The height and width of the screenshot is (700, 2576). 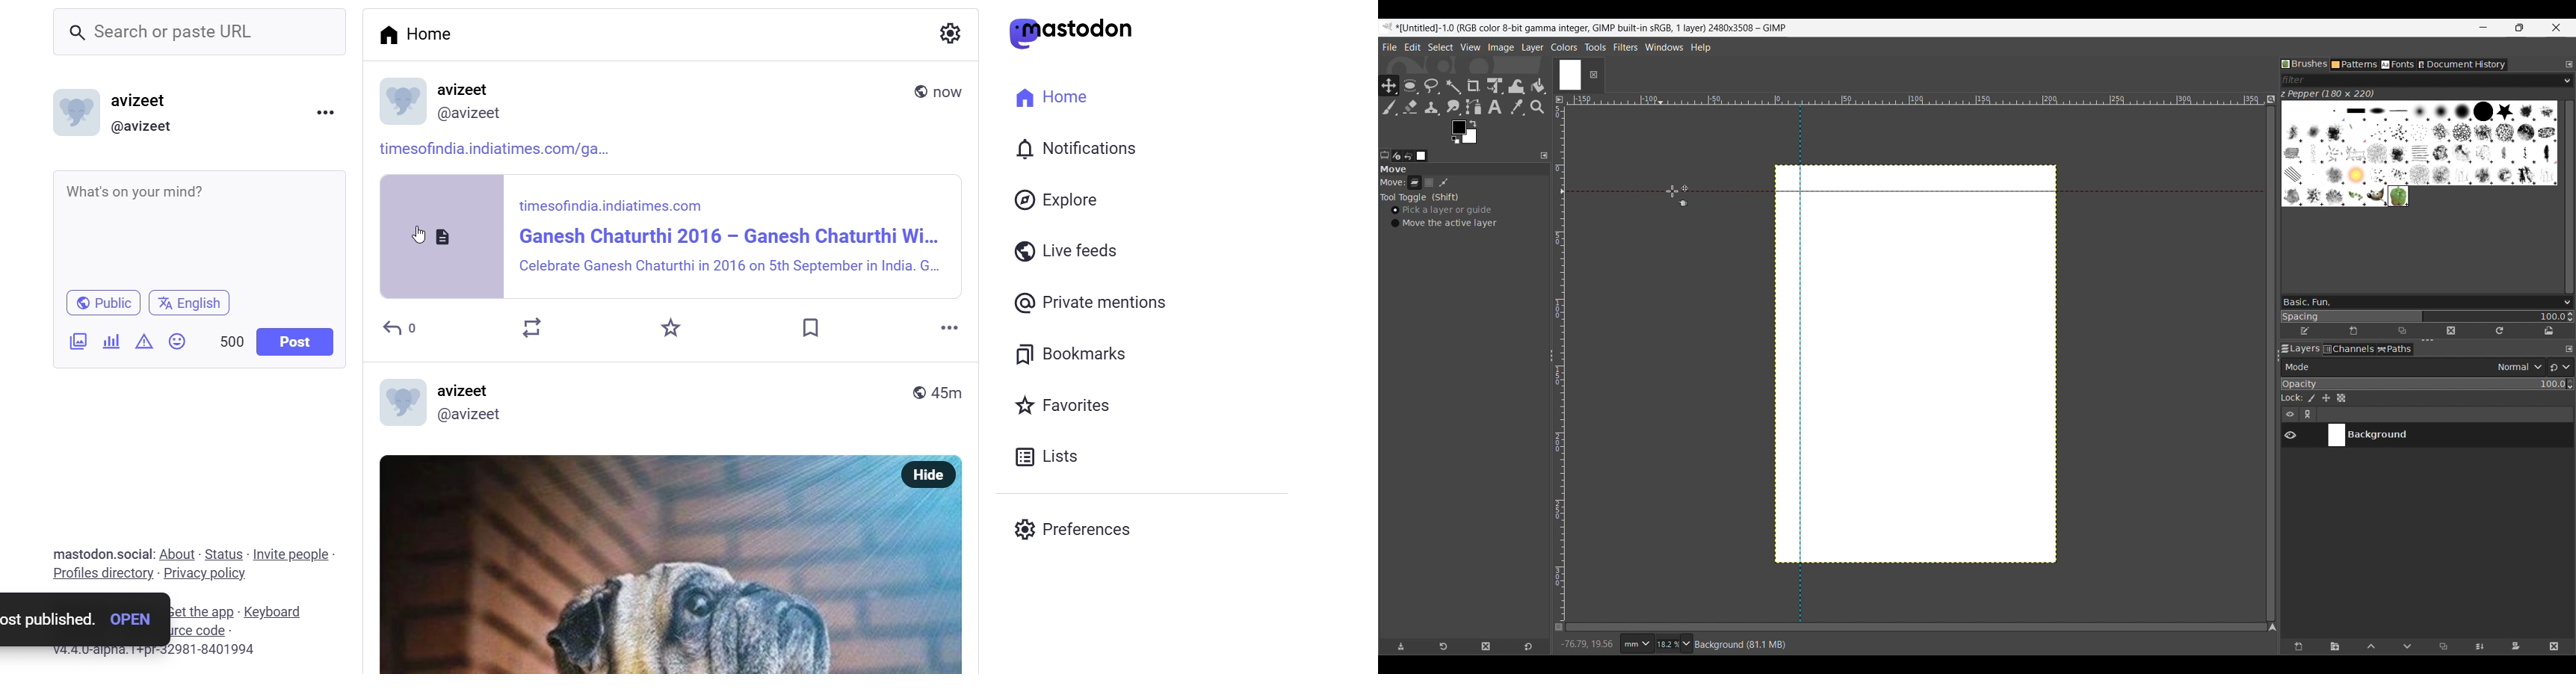 I want to click on Type in brush, so click(x=2417, y=302).